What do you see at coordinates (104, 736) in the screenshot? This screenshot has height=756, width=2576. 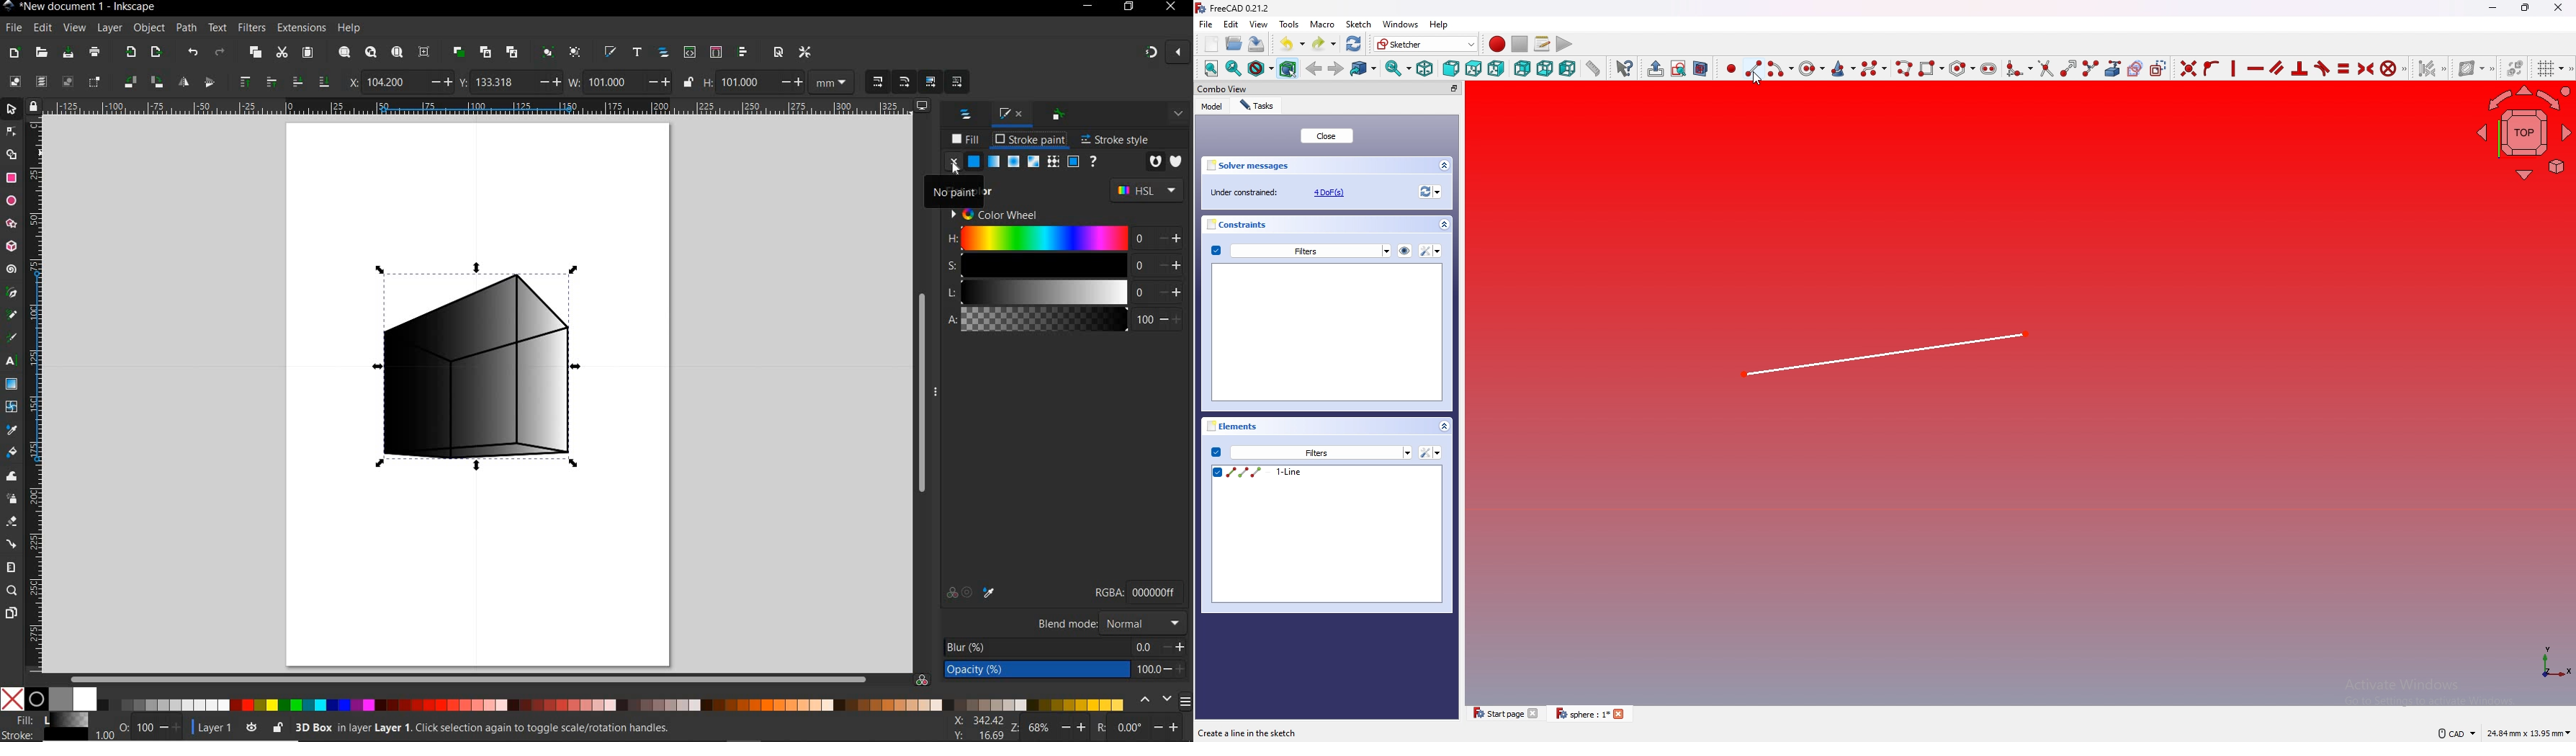 I see `1.00` at bounding box center [104, 736].